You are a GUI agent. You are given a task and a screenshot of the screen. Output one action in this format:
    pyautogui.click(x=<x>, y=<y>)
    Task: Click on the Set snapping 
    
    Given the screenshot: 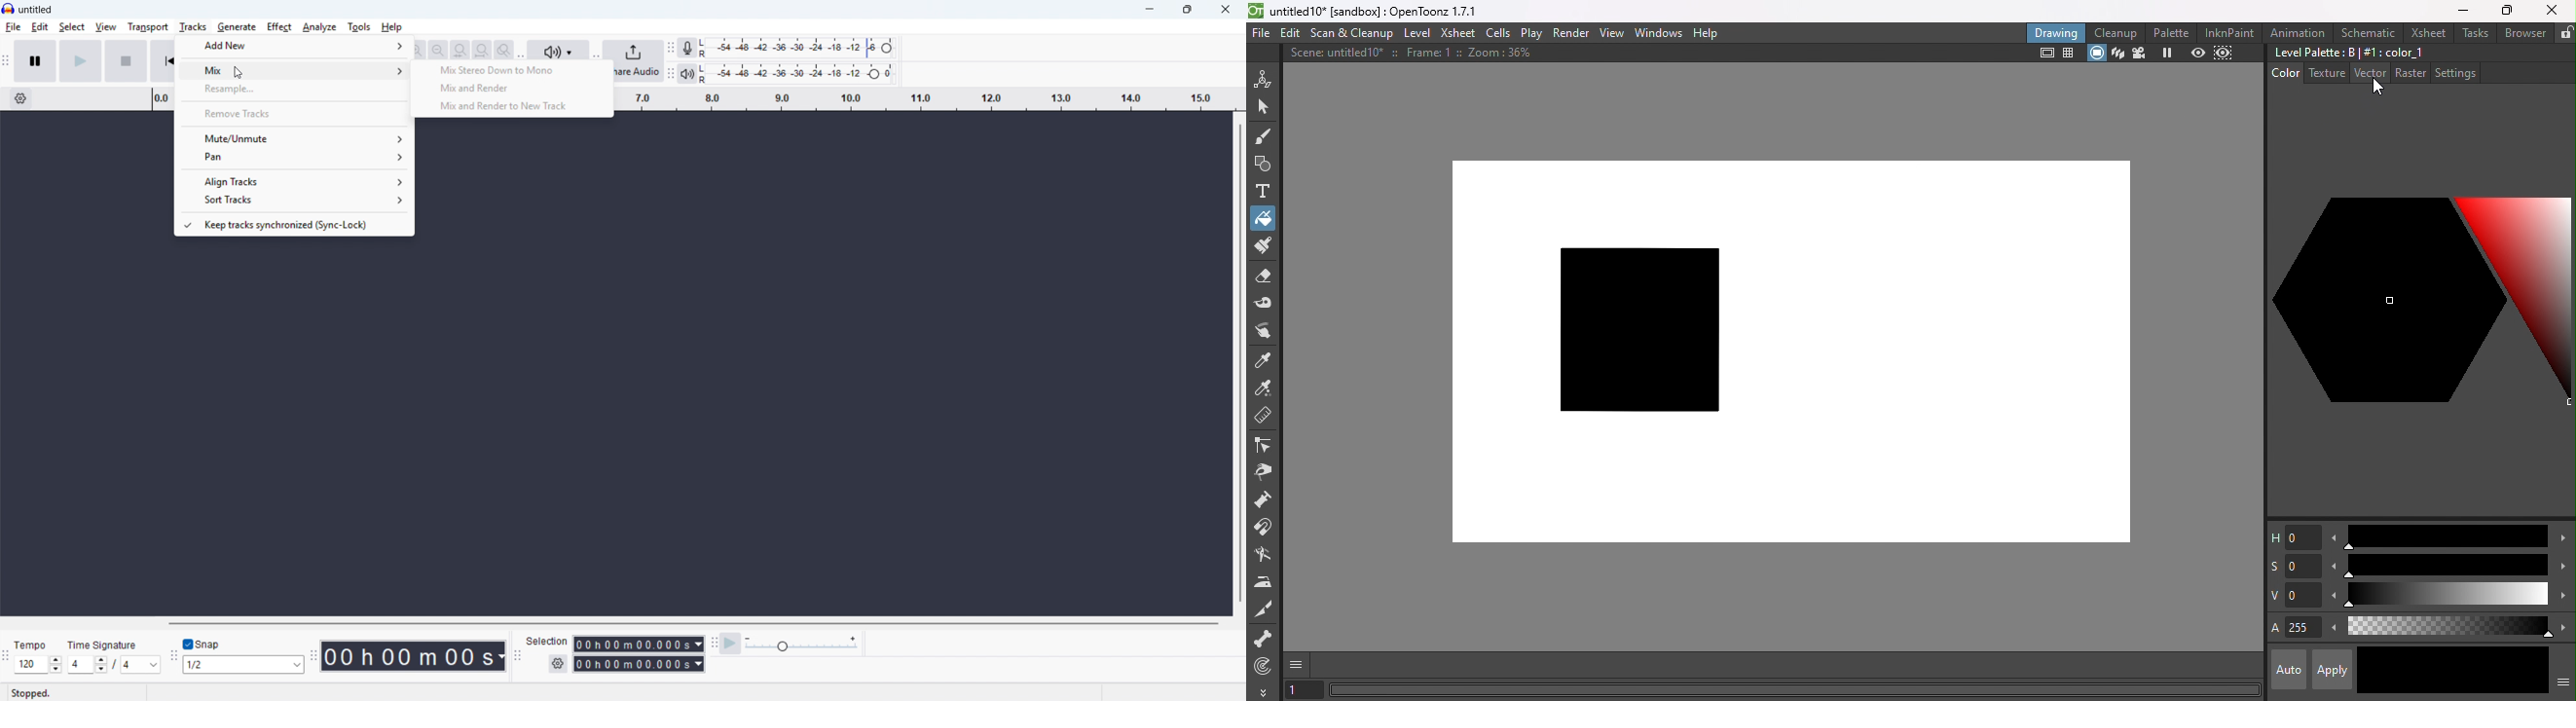 What is the action you would take?
    pyautogui.click(x=244, y=665)
    